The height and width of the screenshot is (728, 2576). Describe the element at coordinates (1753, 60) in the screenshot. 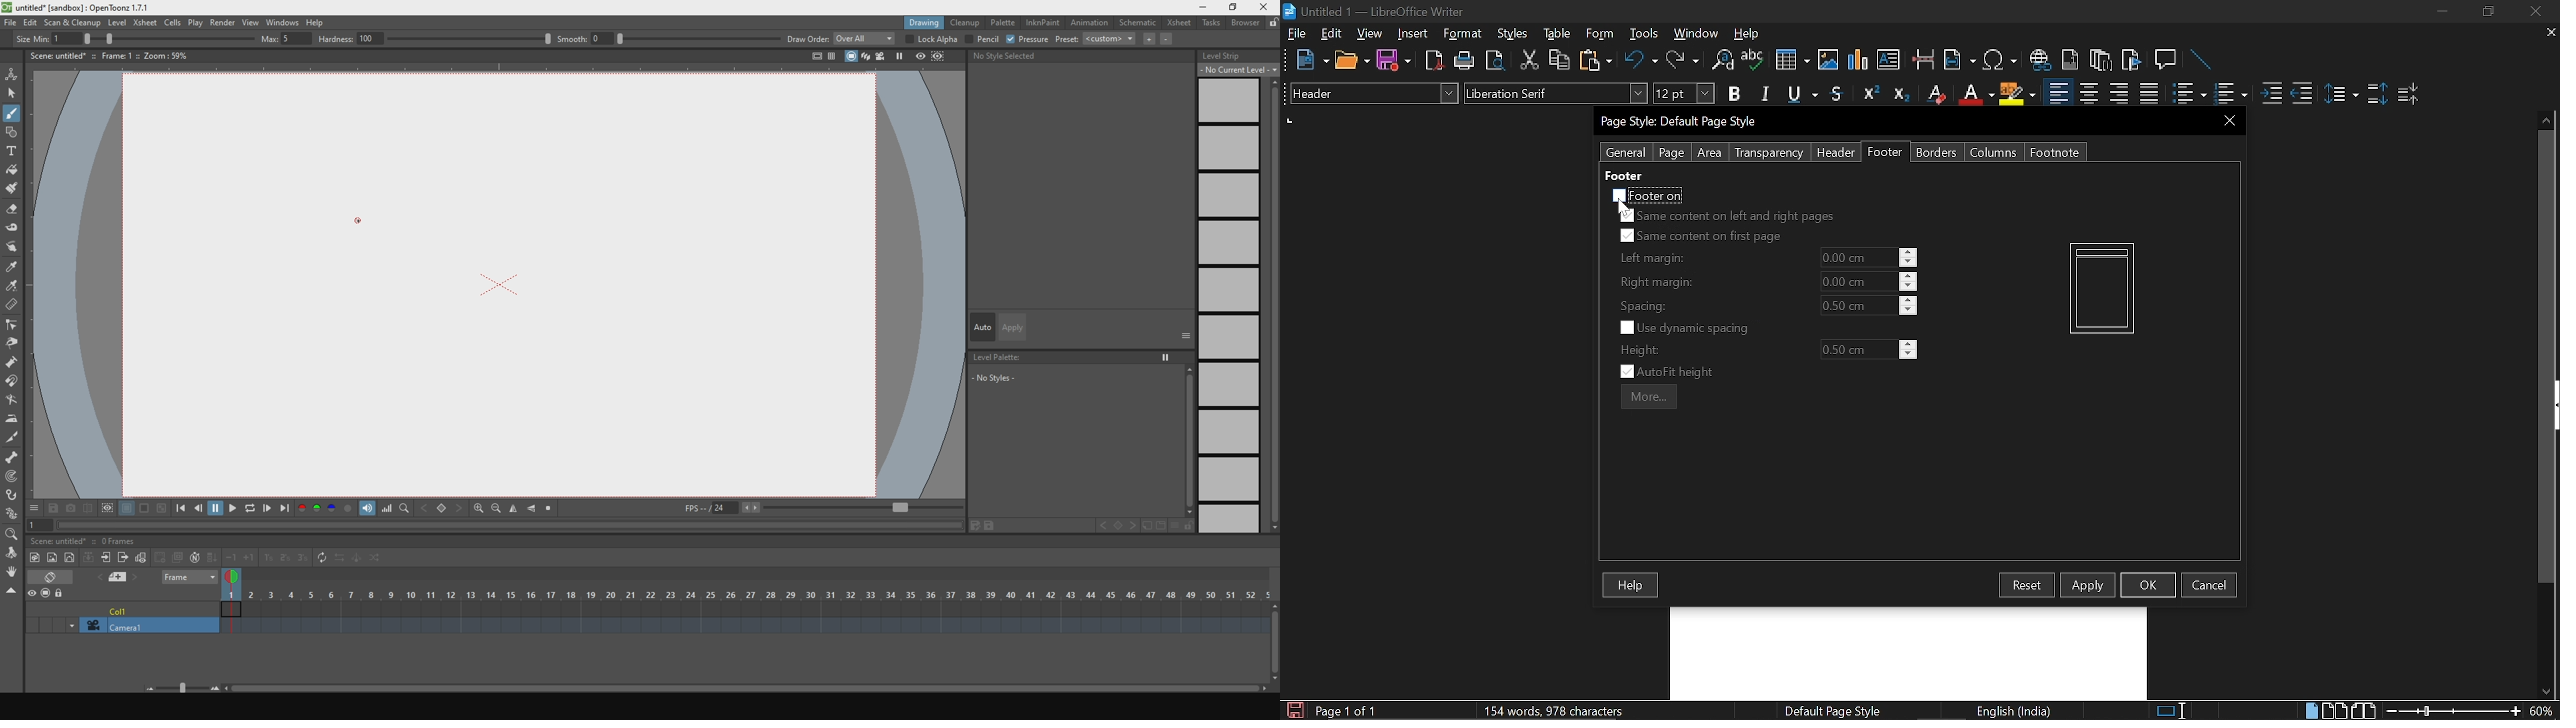

I see `Spell check` at that location.